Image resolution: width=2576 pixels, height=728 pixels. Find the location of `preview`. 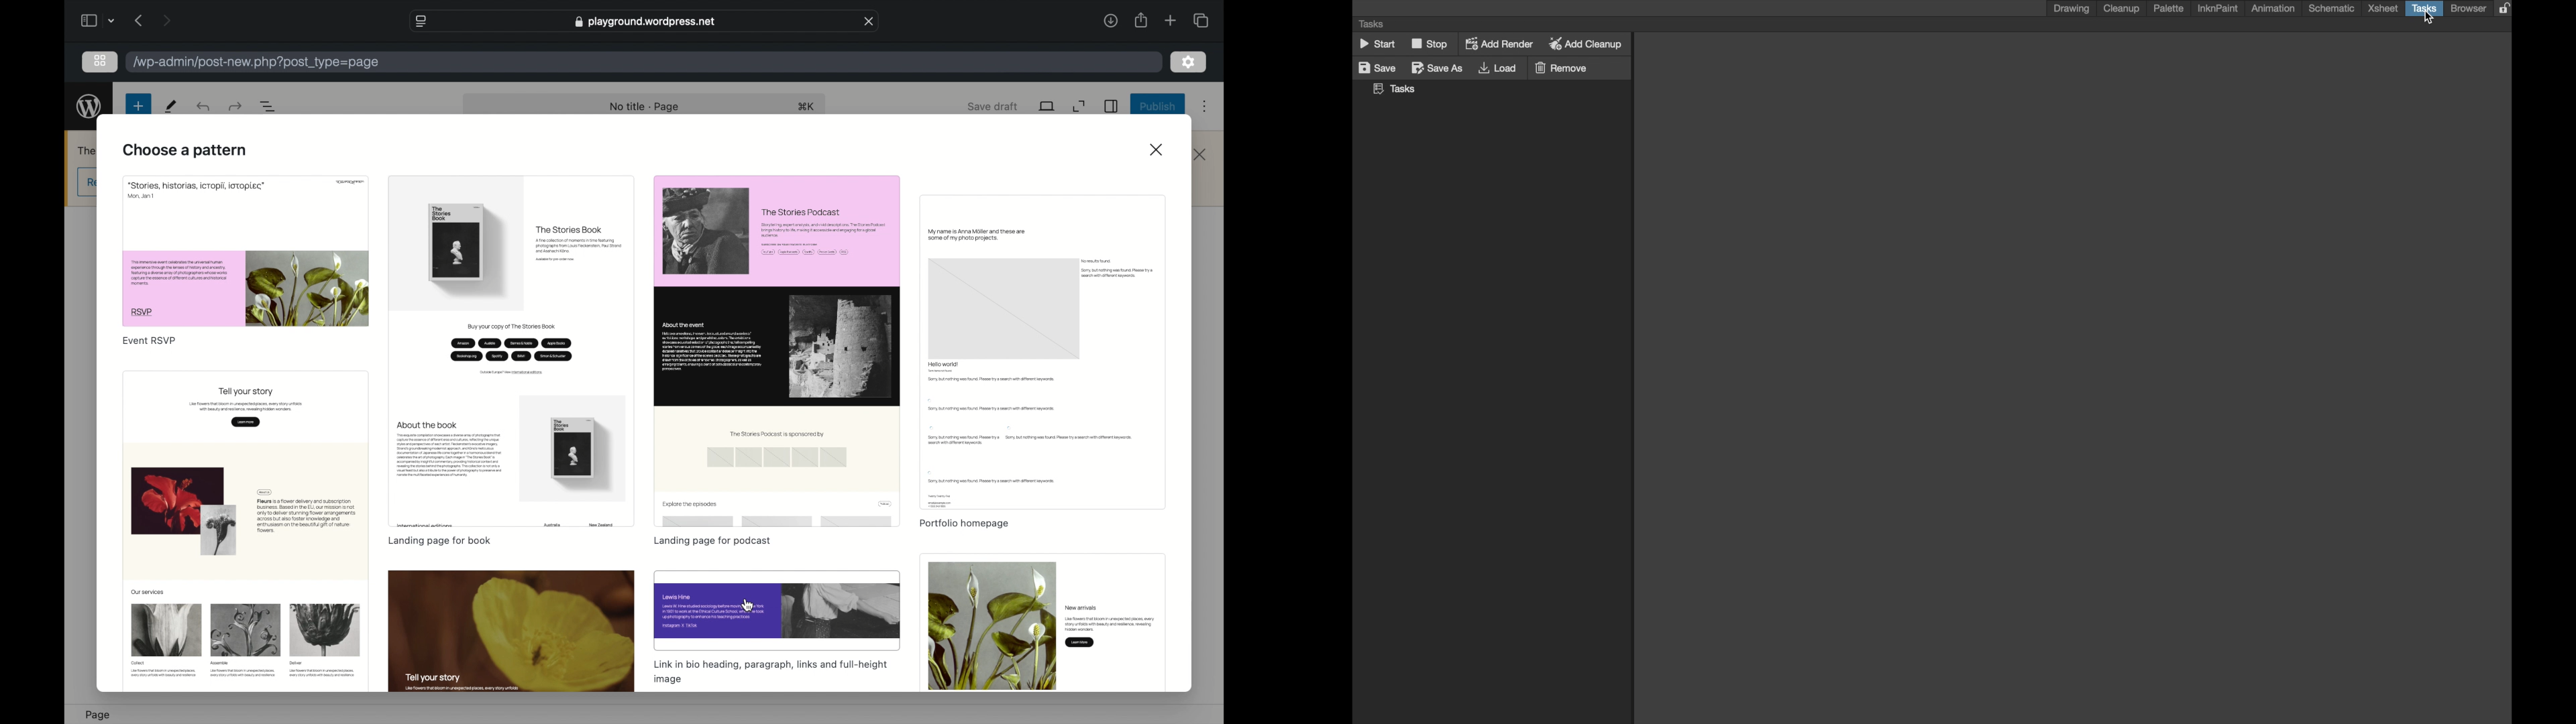

preview is located at coordinates (777, 610).